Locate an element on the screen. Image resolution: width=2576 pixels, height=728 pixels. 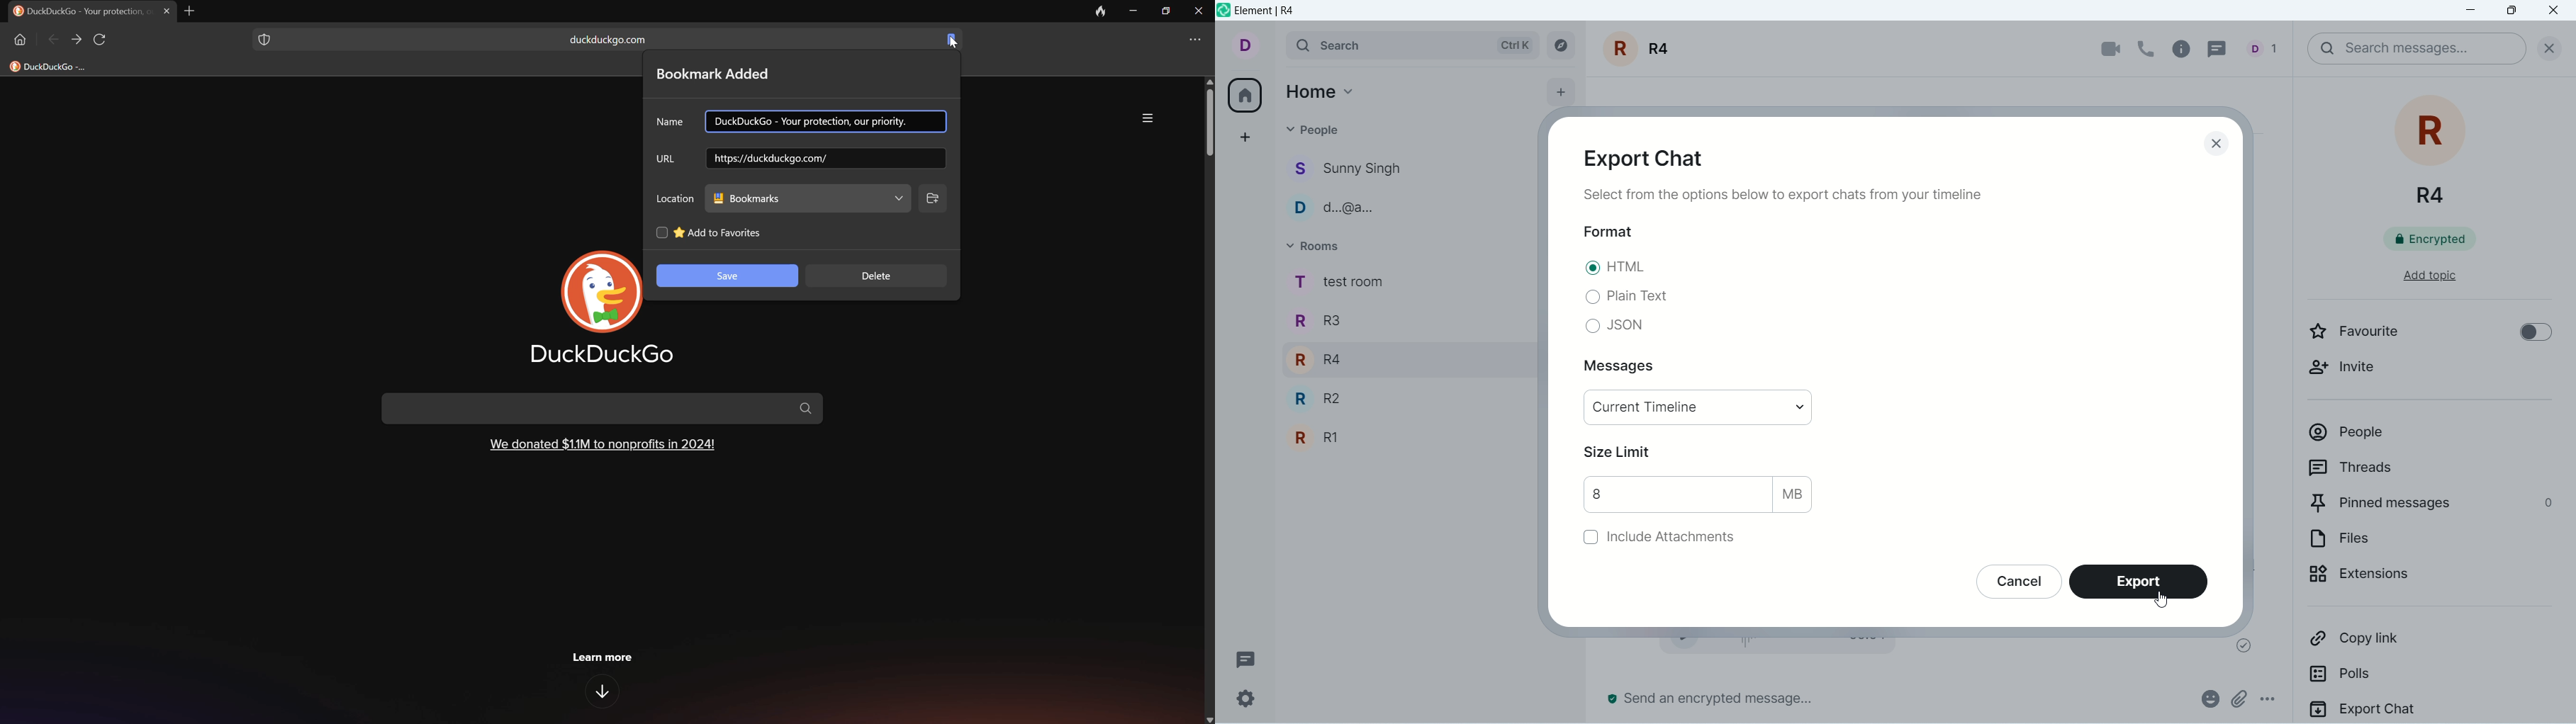
home is located at coordinates (1322, 89).